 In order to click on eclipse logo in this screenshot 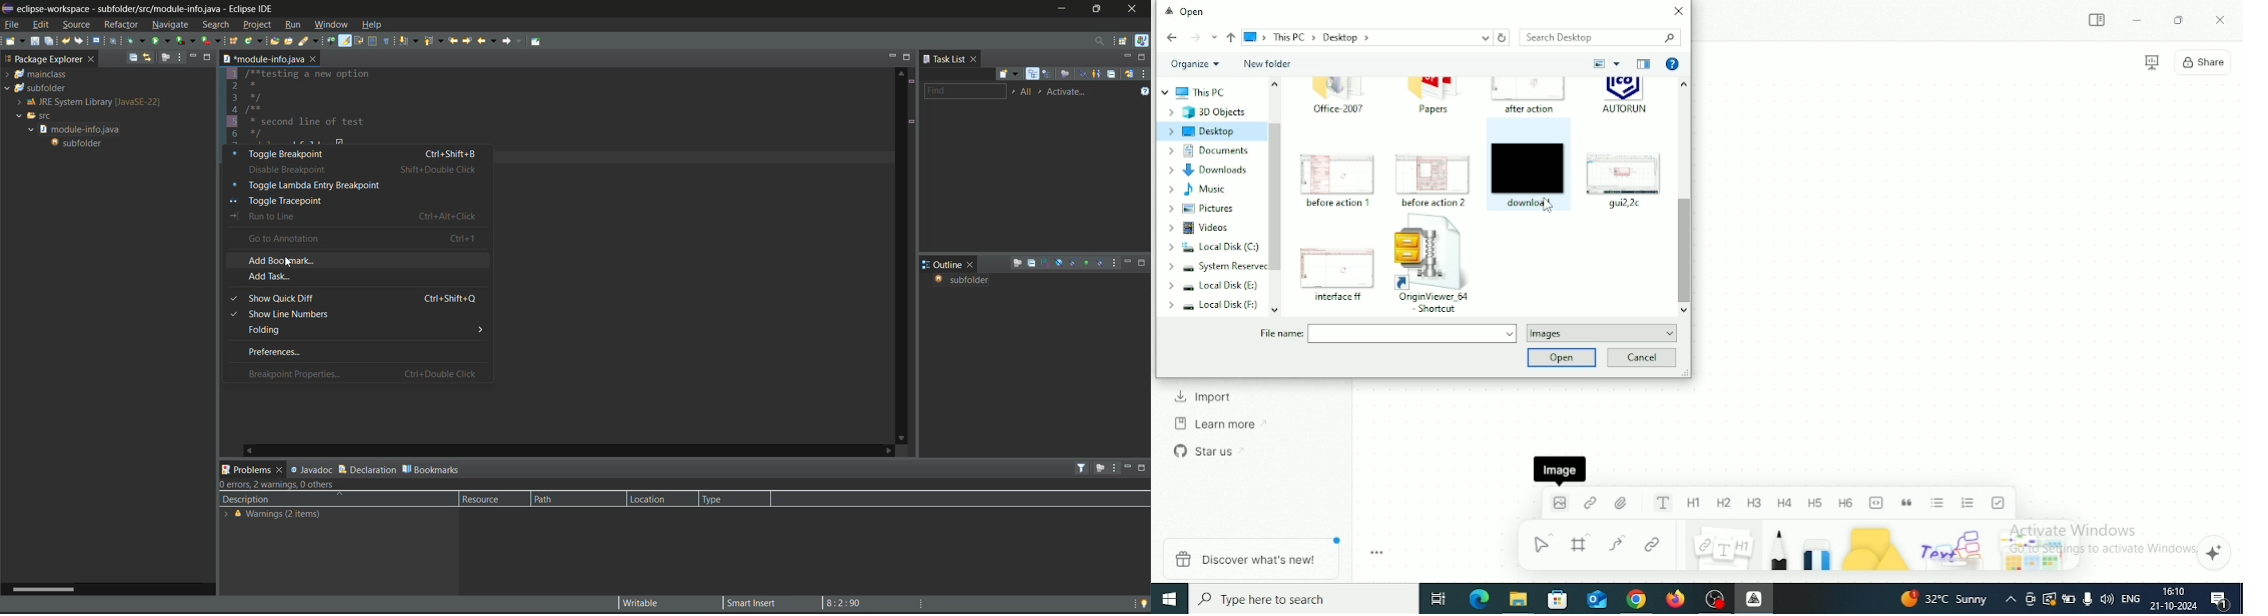, I will do `click(7, 7)`.